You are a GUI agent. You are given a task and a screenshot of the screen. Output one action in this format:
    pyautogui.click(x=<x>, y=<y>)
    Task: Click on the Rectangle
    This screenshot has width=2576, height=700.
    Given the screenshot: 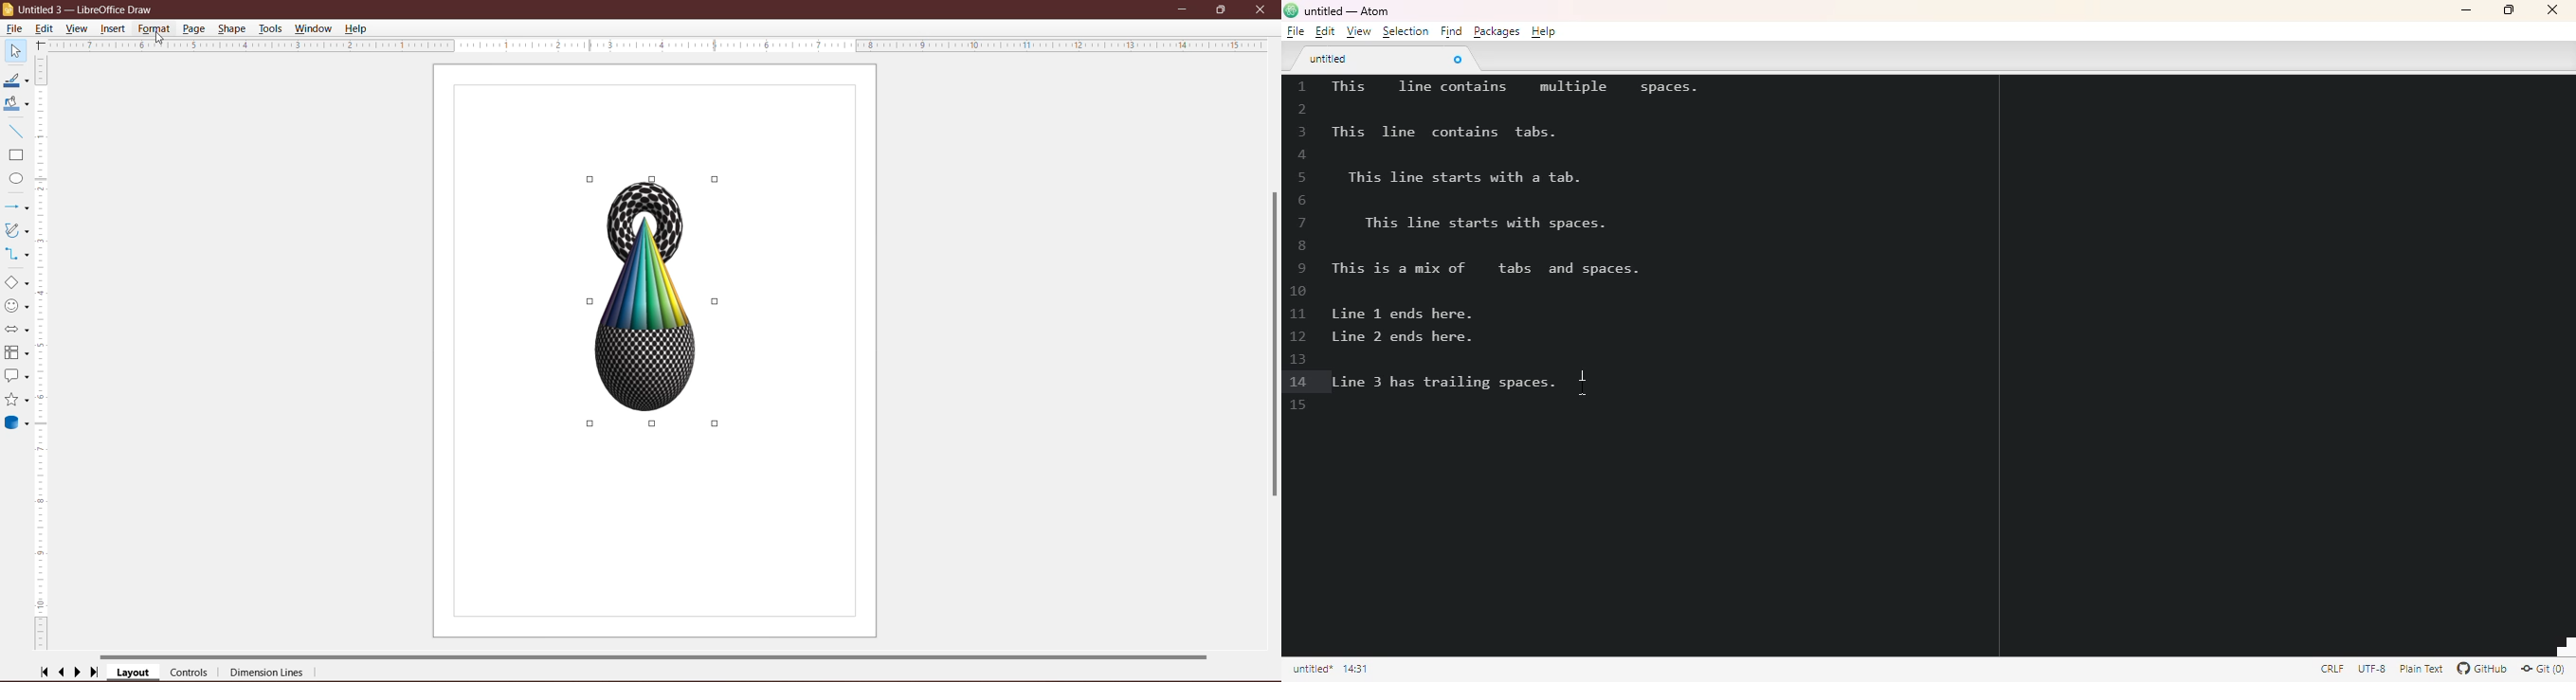 What is the action you would take?
    pyautogui.click(x=15, y=155)
    